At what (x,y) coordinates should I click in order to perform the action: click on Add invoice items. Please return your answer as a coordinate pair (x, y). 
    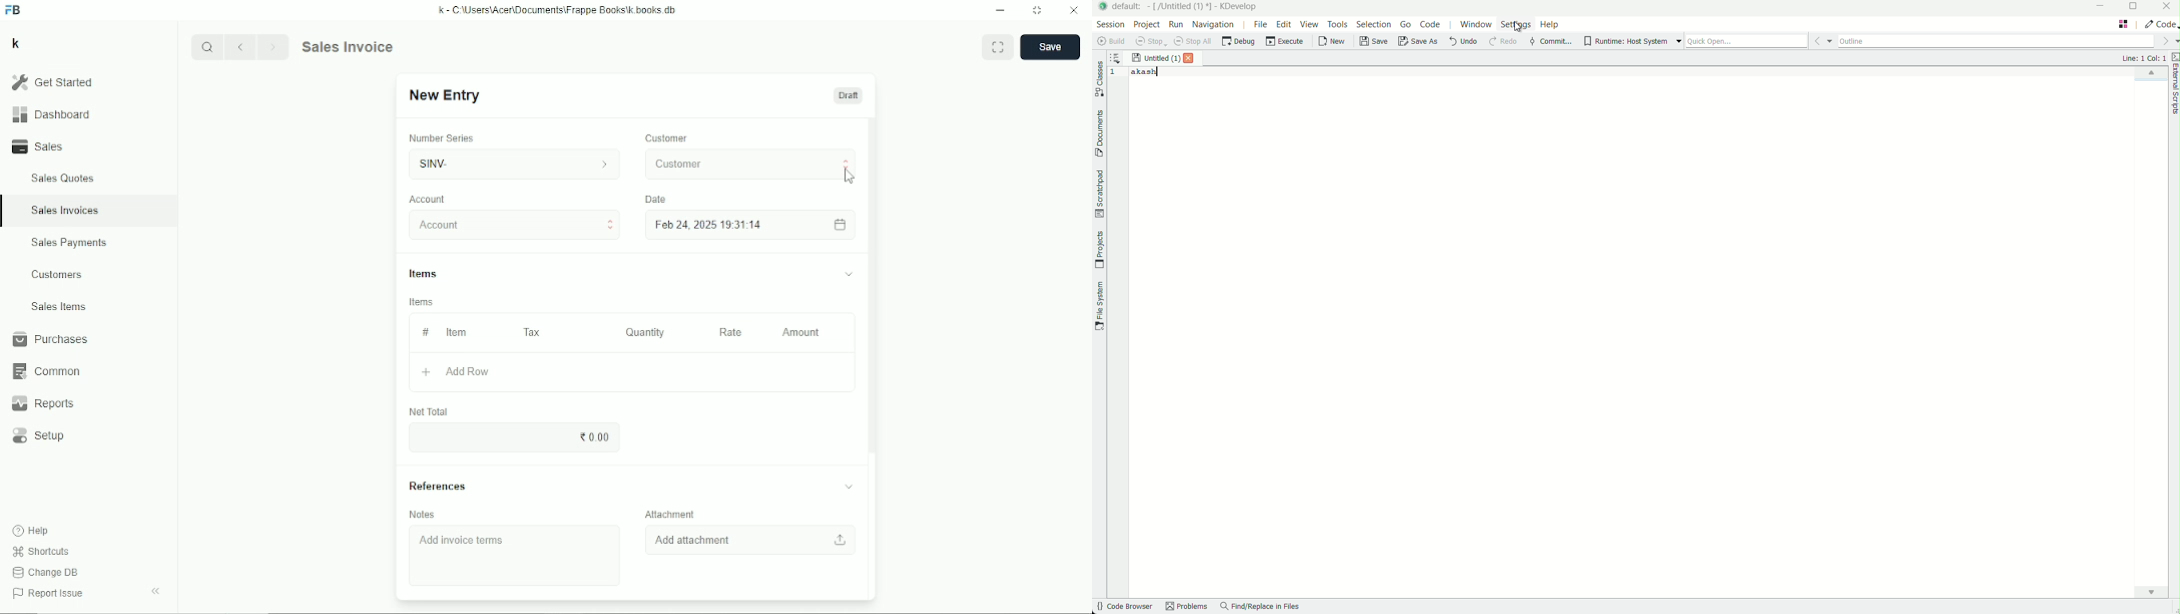
    Looking at the image, I should click on (465, 541).